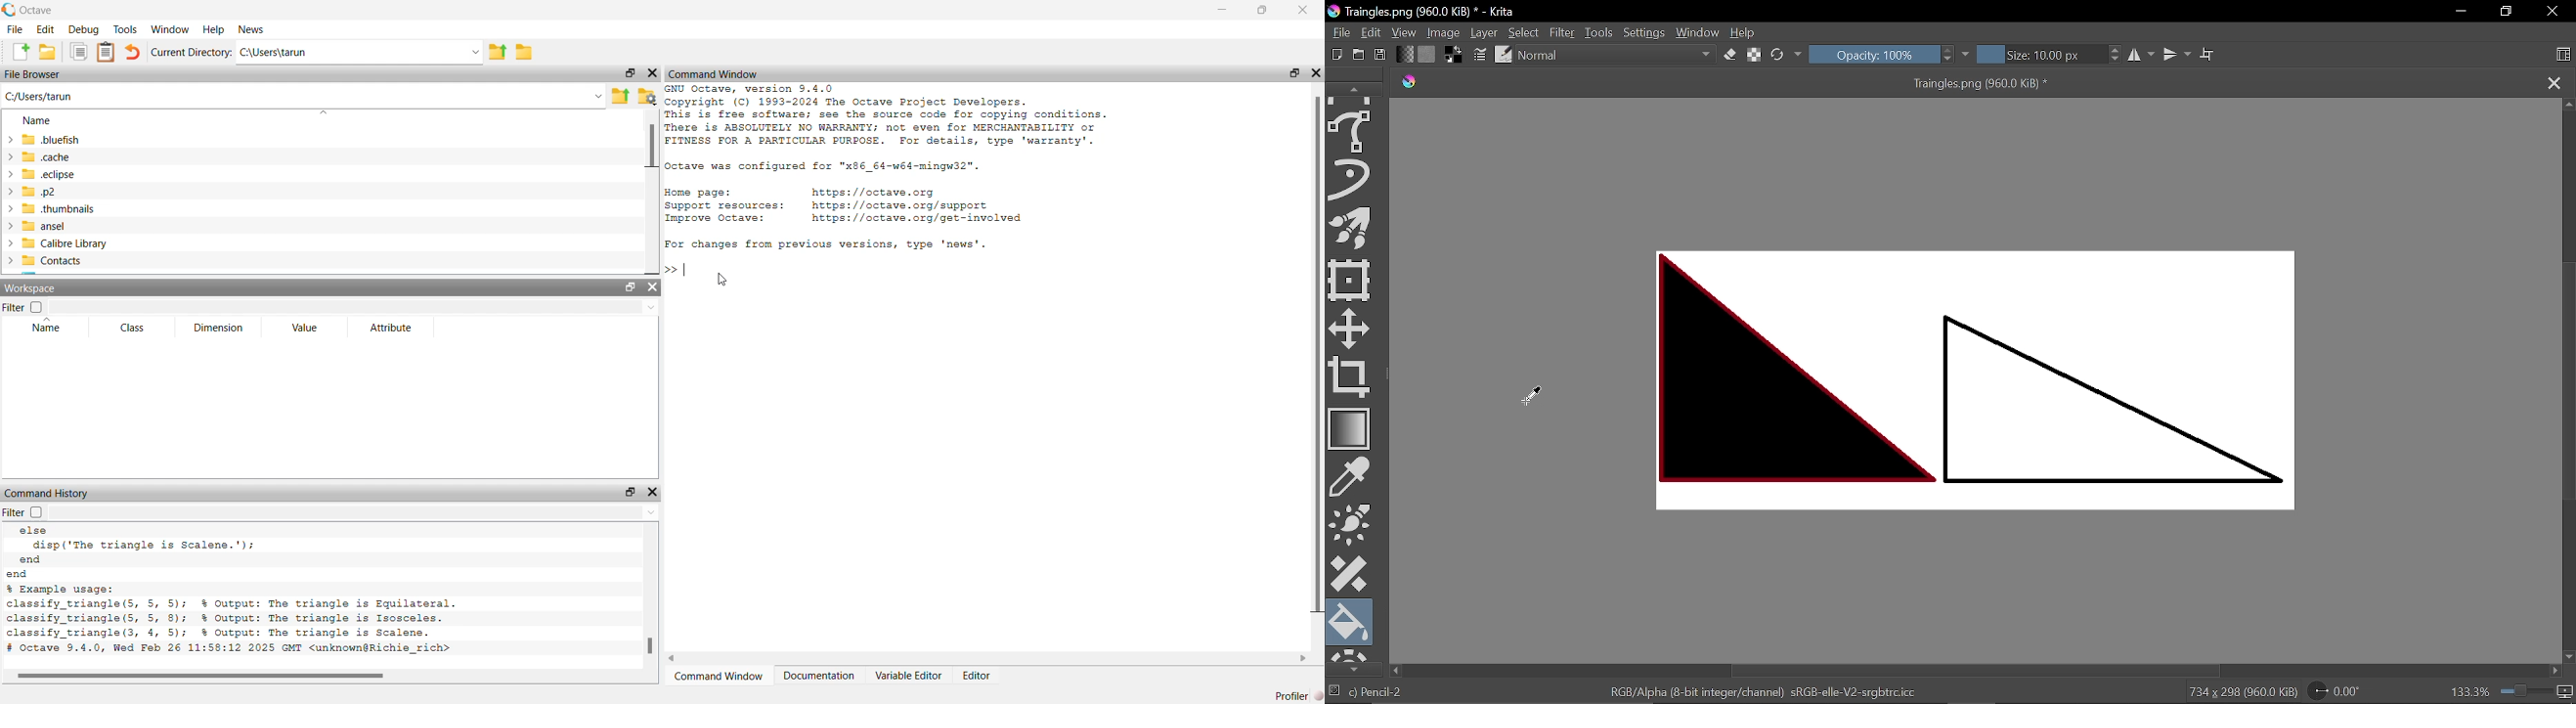  I want to click on cursor, so click(723, 280).